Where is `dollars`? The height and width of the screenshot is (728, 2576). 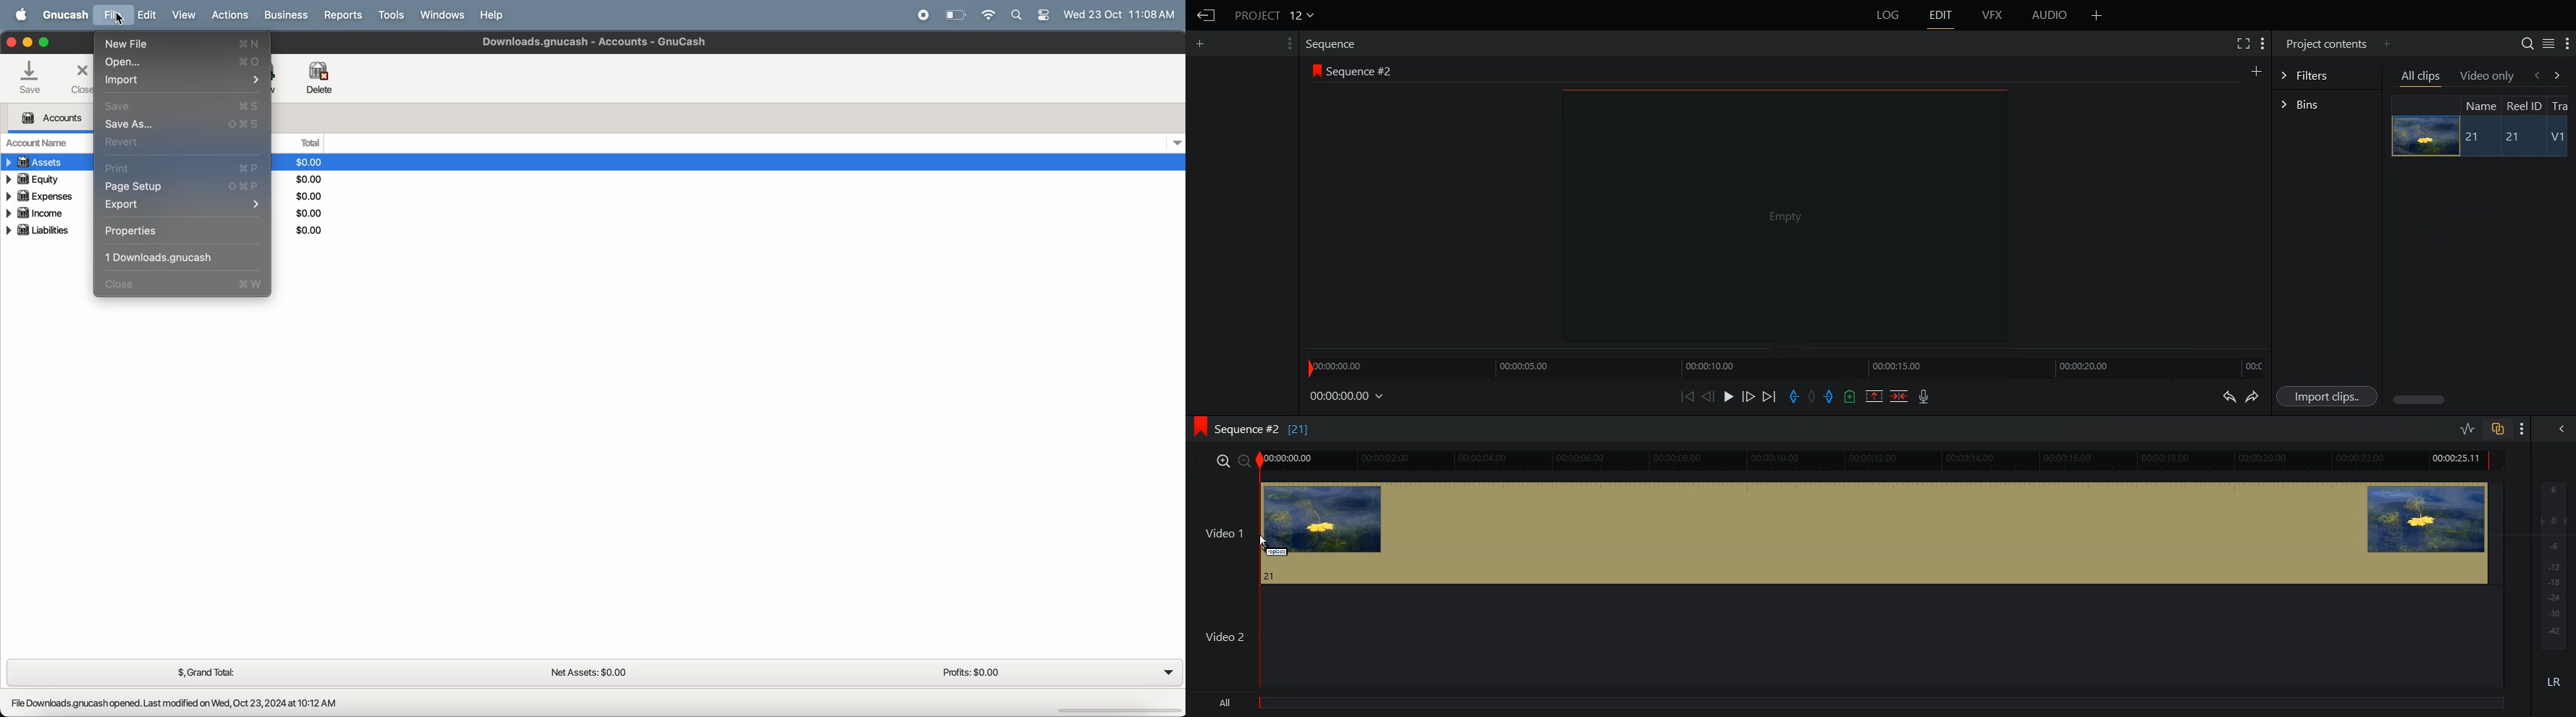 dollars is located at coordinates (310, 232).